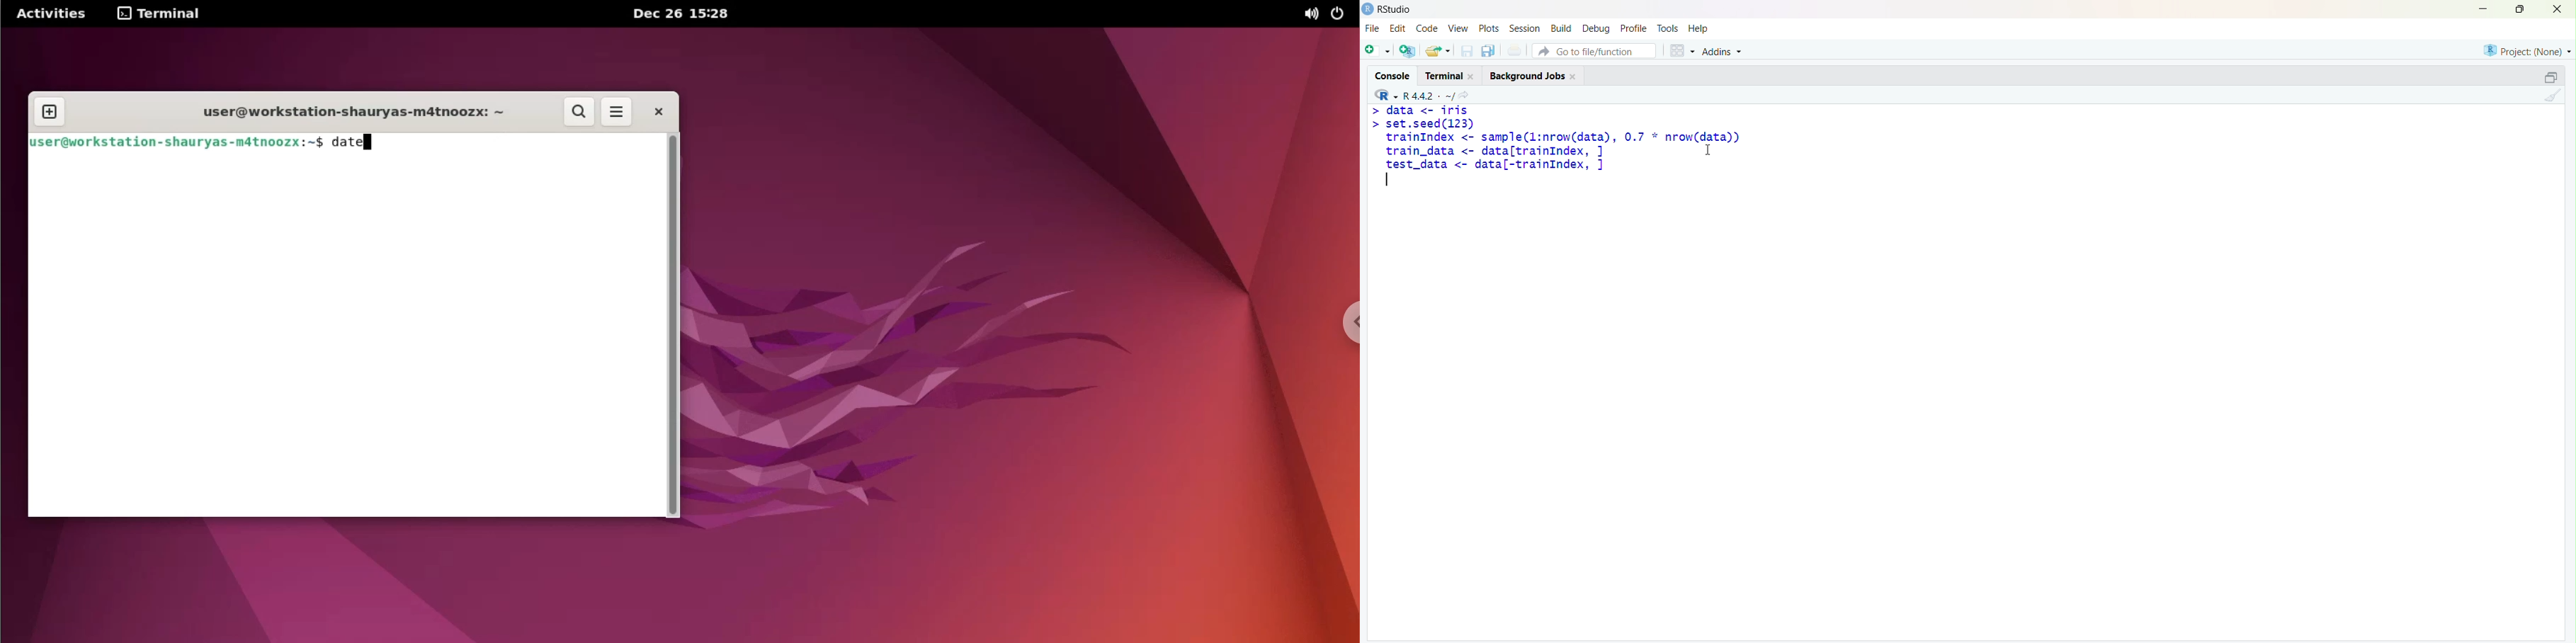 This screenshot has width=2576, height=644. Describe the element at coordinates (617, 113) in the screenshot. I see `more options` at that location.